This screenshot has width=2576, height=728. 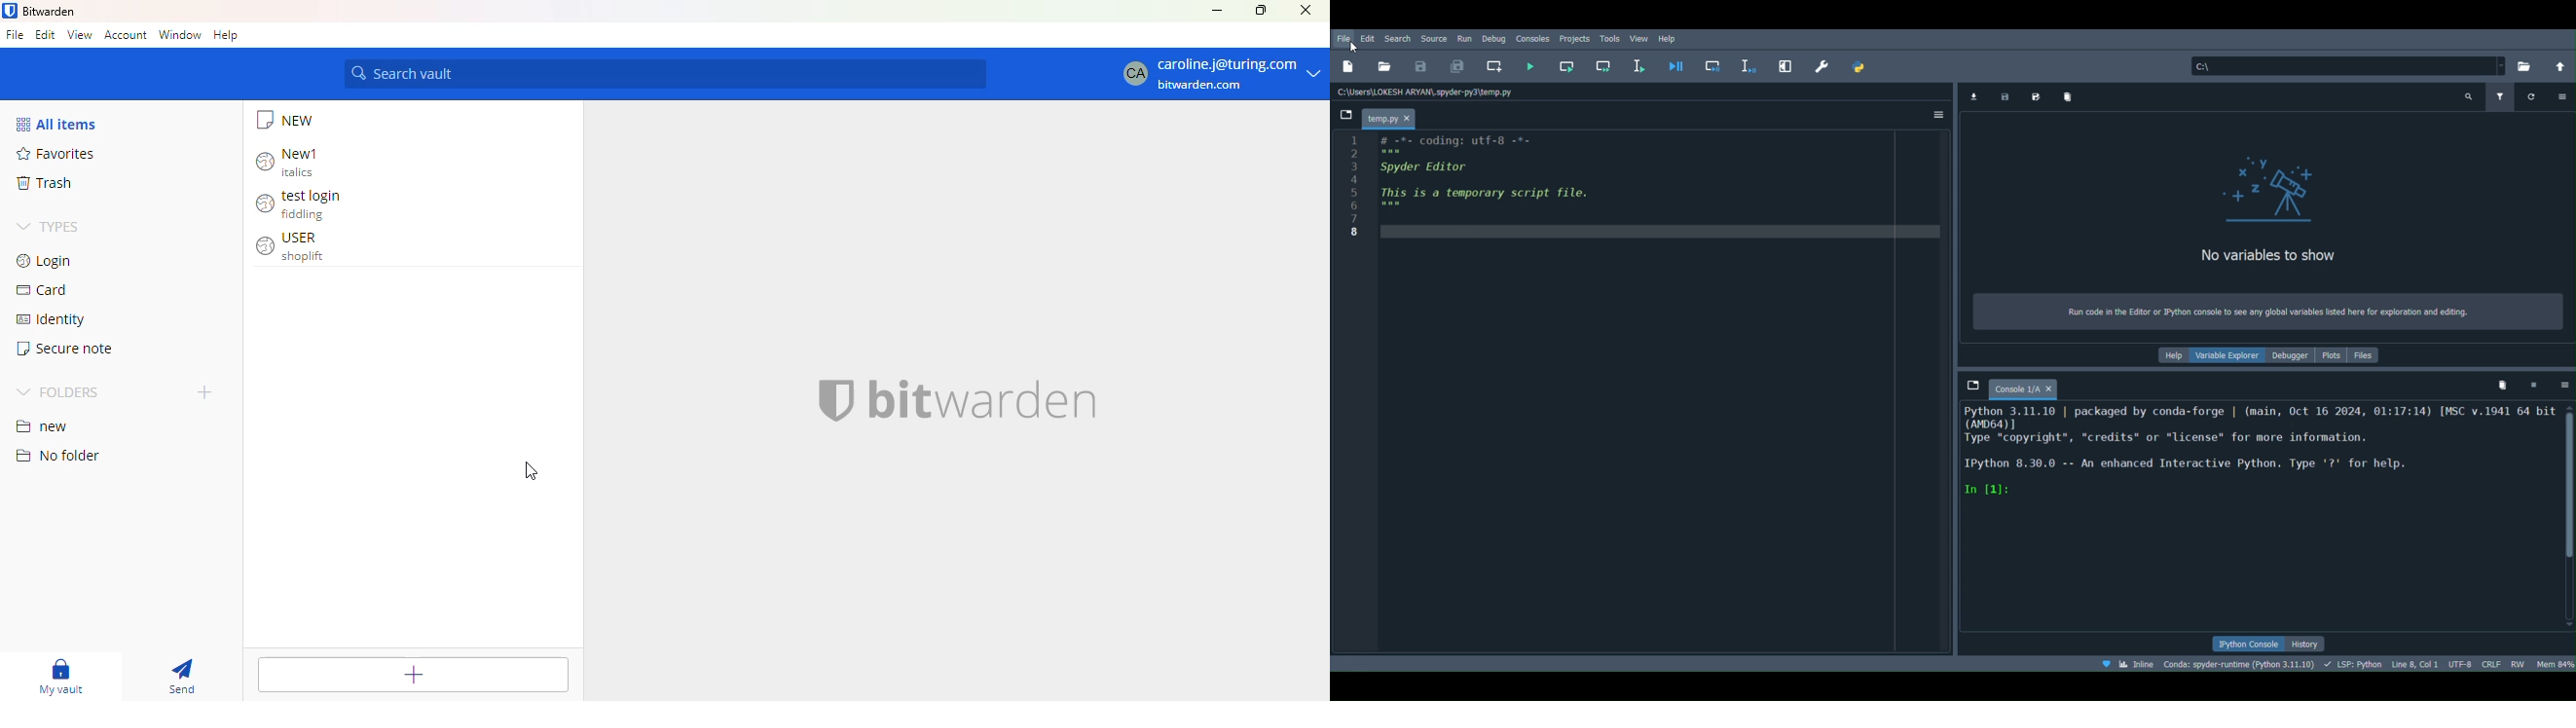 I want to click on close, so click(x=1411, y=119).